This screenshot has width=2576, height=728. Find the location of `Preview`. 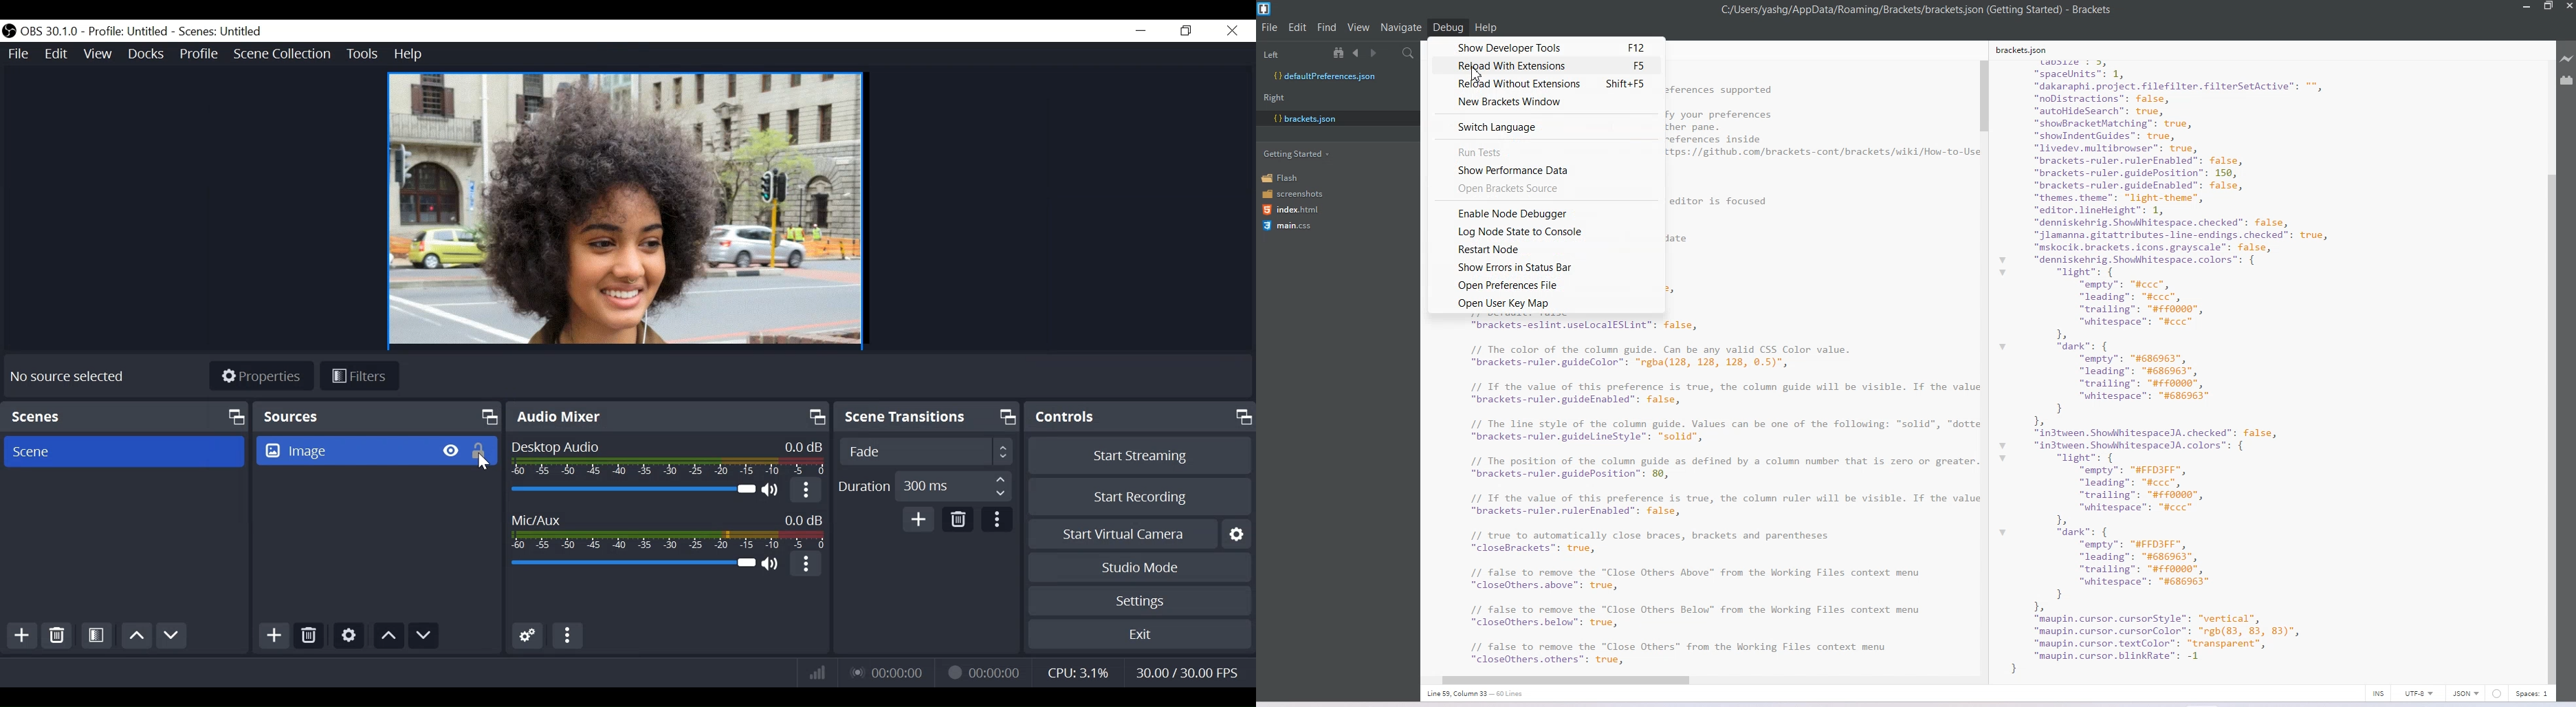

Preview is located at coordinates (624, 210).